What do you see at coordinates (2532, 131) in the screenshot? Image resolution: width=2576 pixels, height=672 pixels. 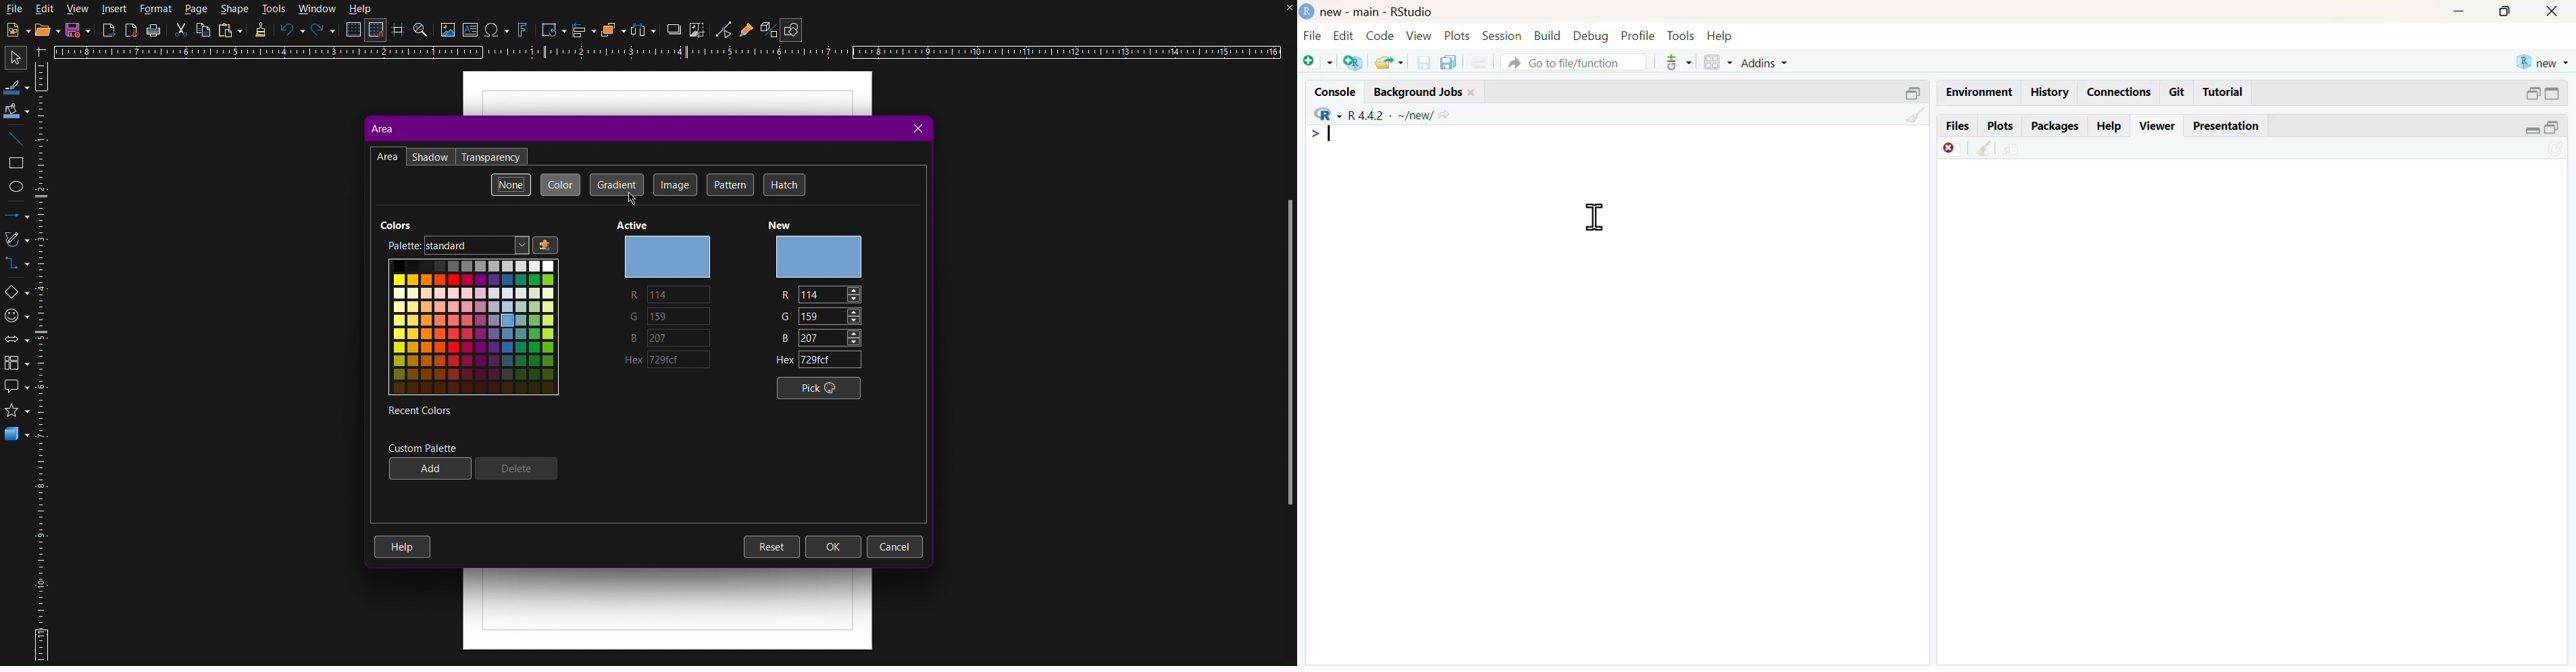 I see `expand/collapse` at bounding box center [2532, 131].